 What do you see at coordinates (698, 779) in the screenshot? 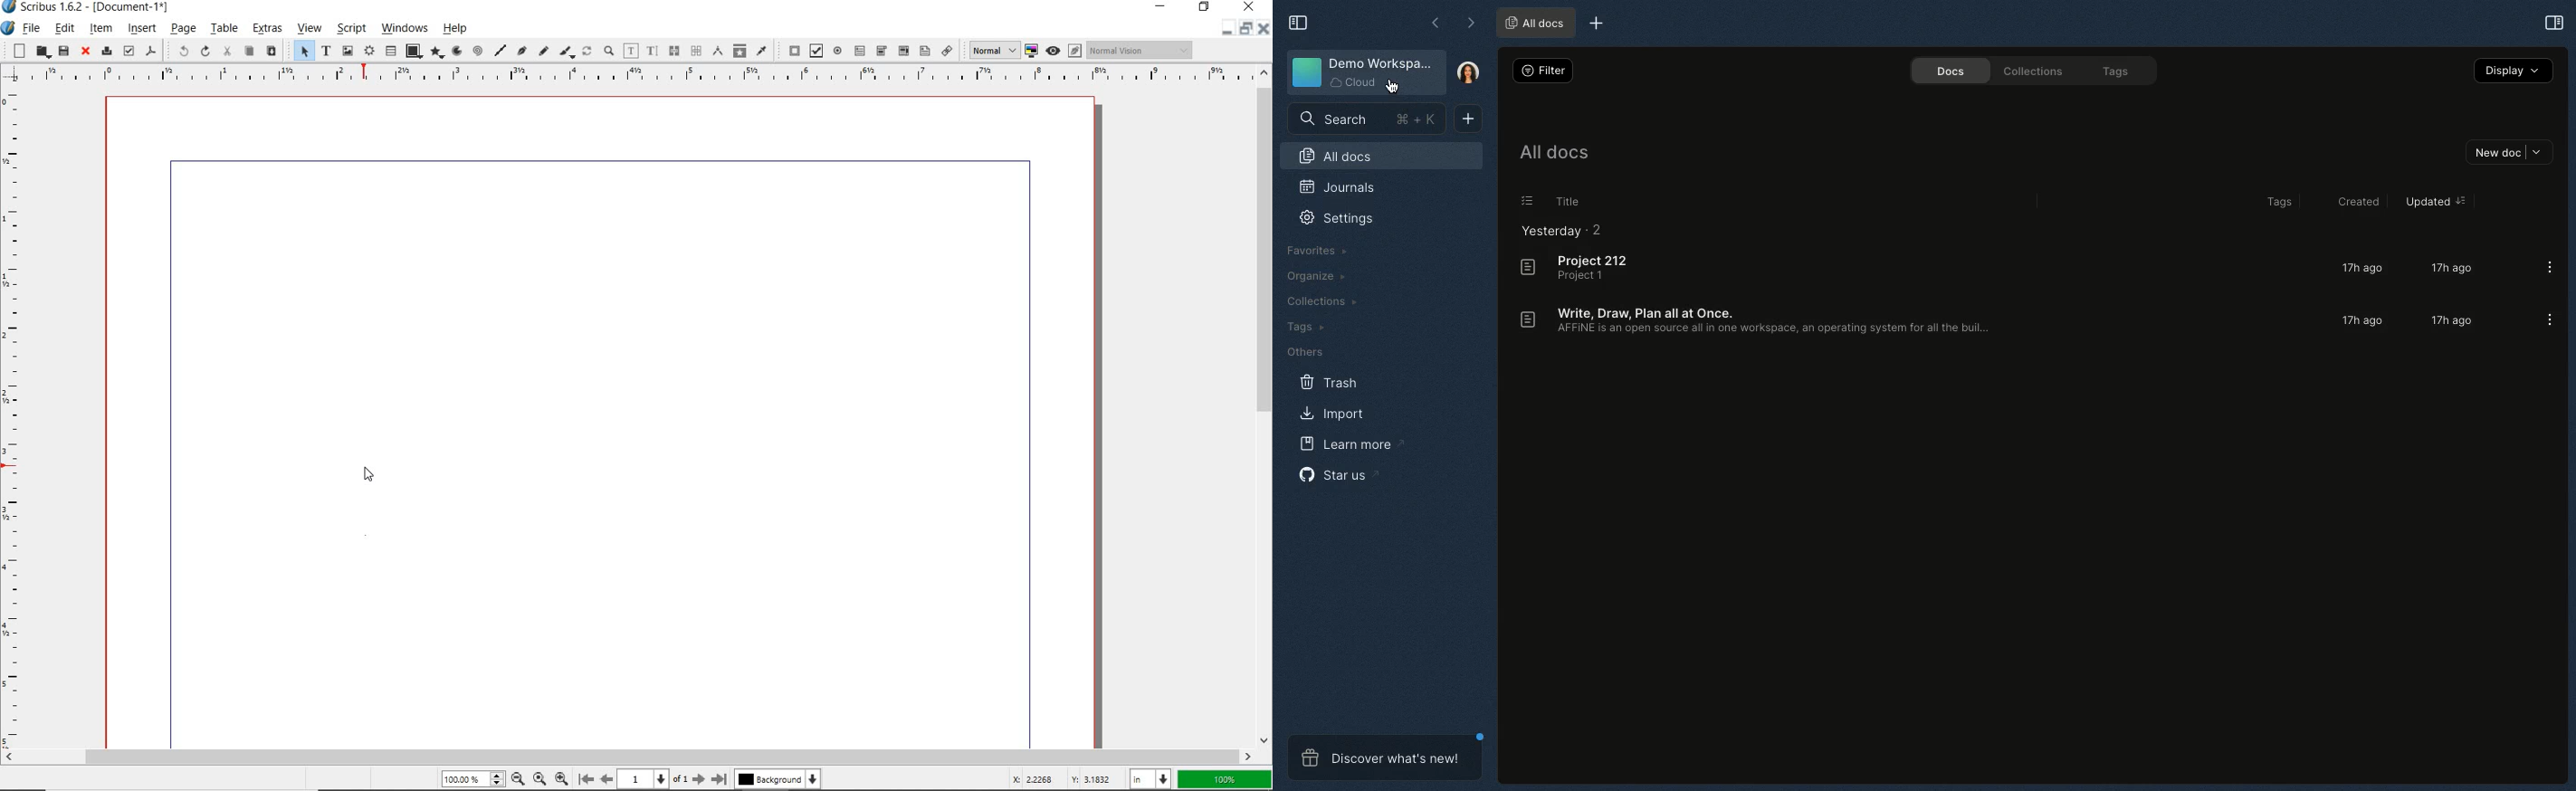
I see `Next page` at bounding box center [698, 779].